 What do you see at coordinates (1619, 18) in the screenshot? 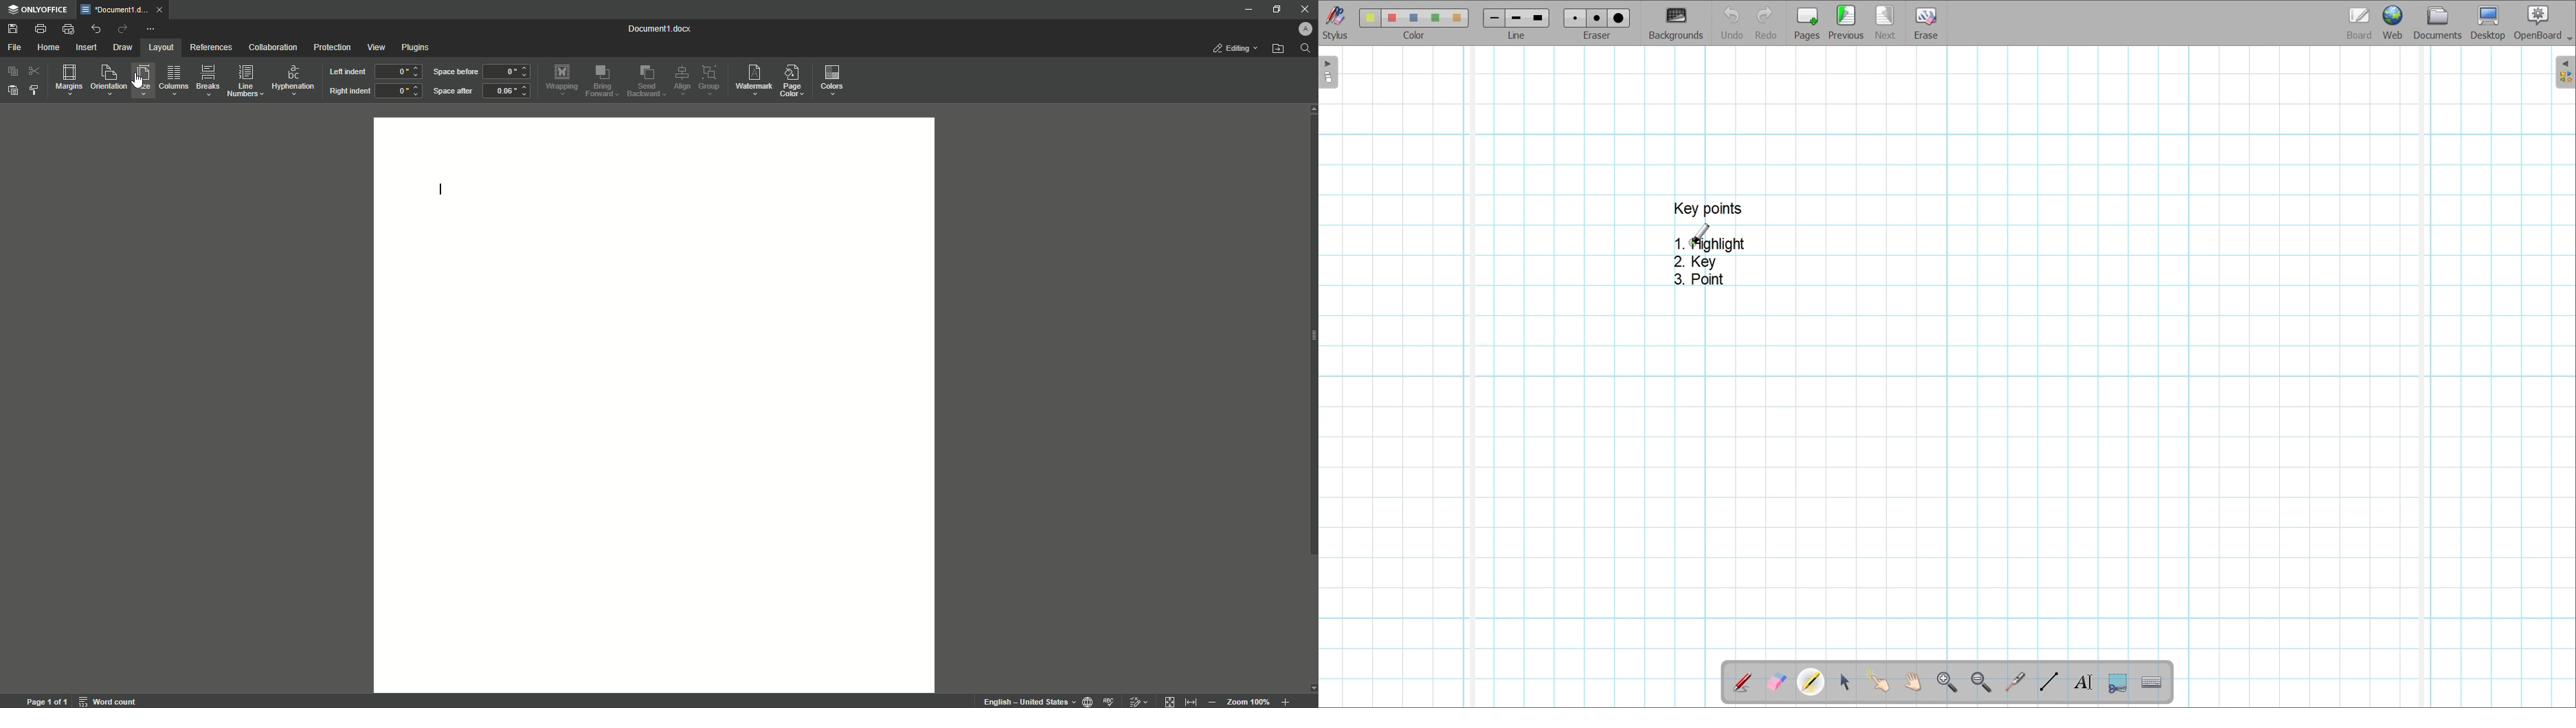
I see `eraser 3` at bounding box center [1619, 18].